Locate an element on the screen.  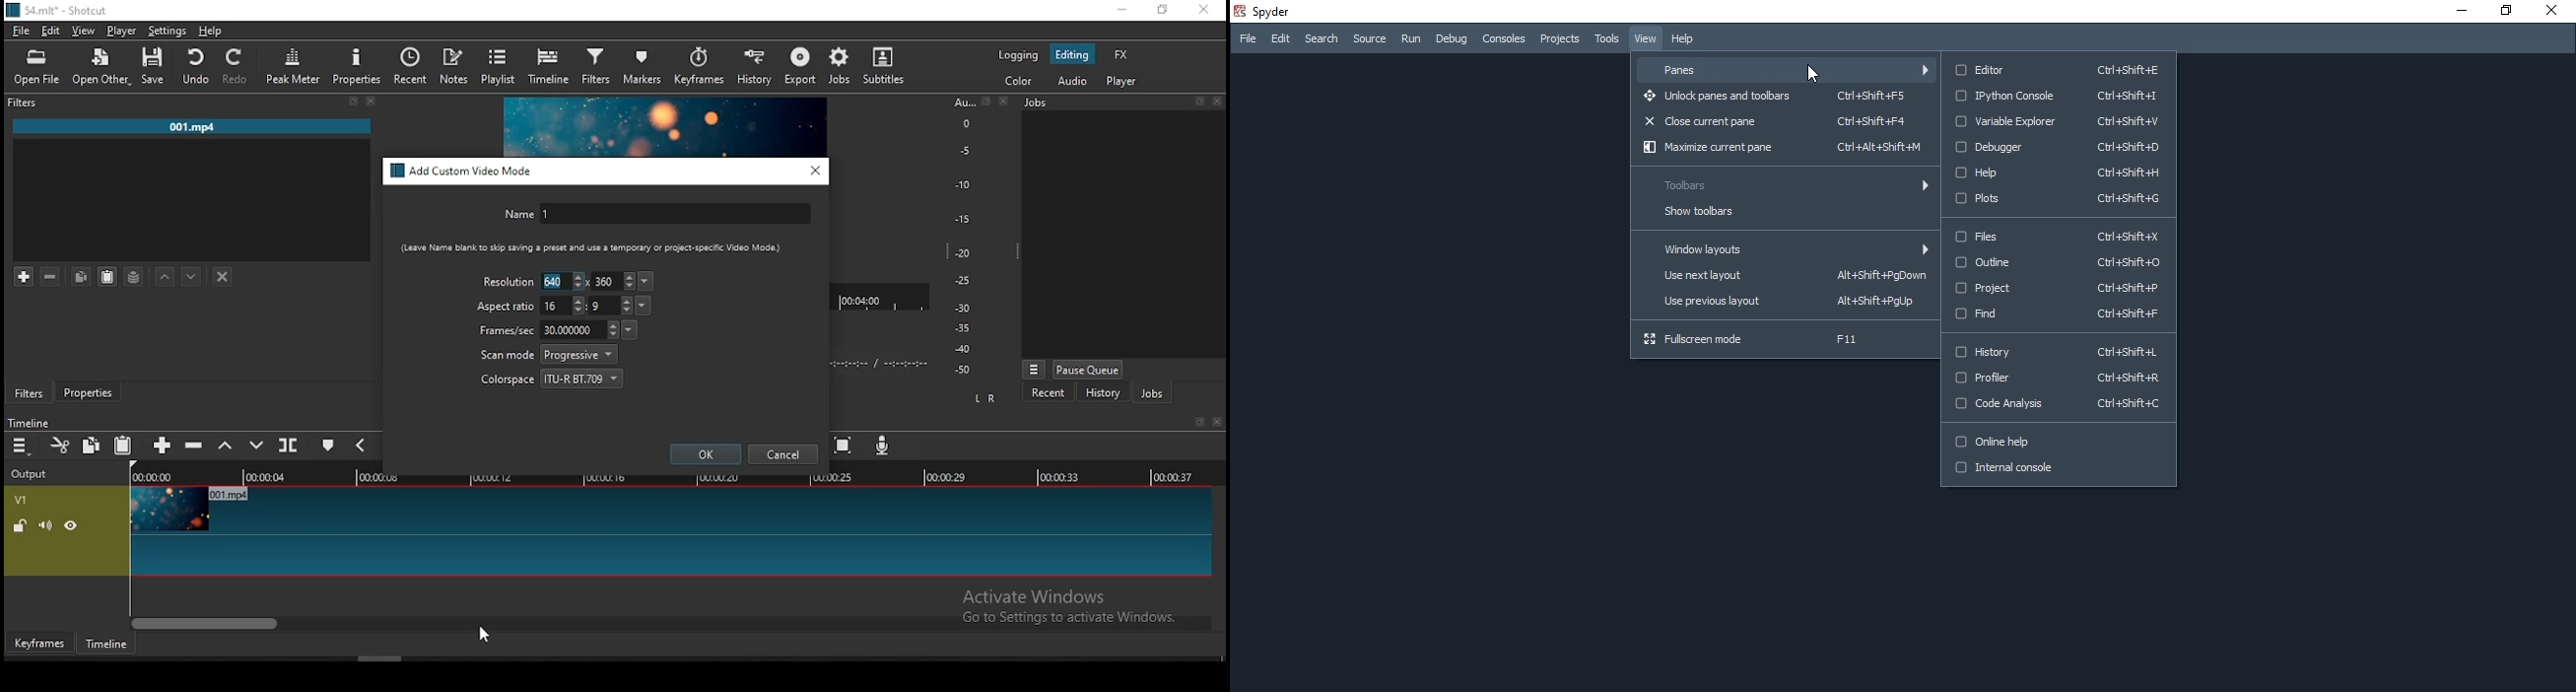
history is located at coordinates (1102, 395).